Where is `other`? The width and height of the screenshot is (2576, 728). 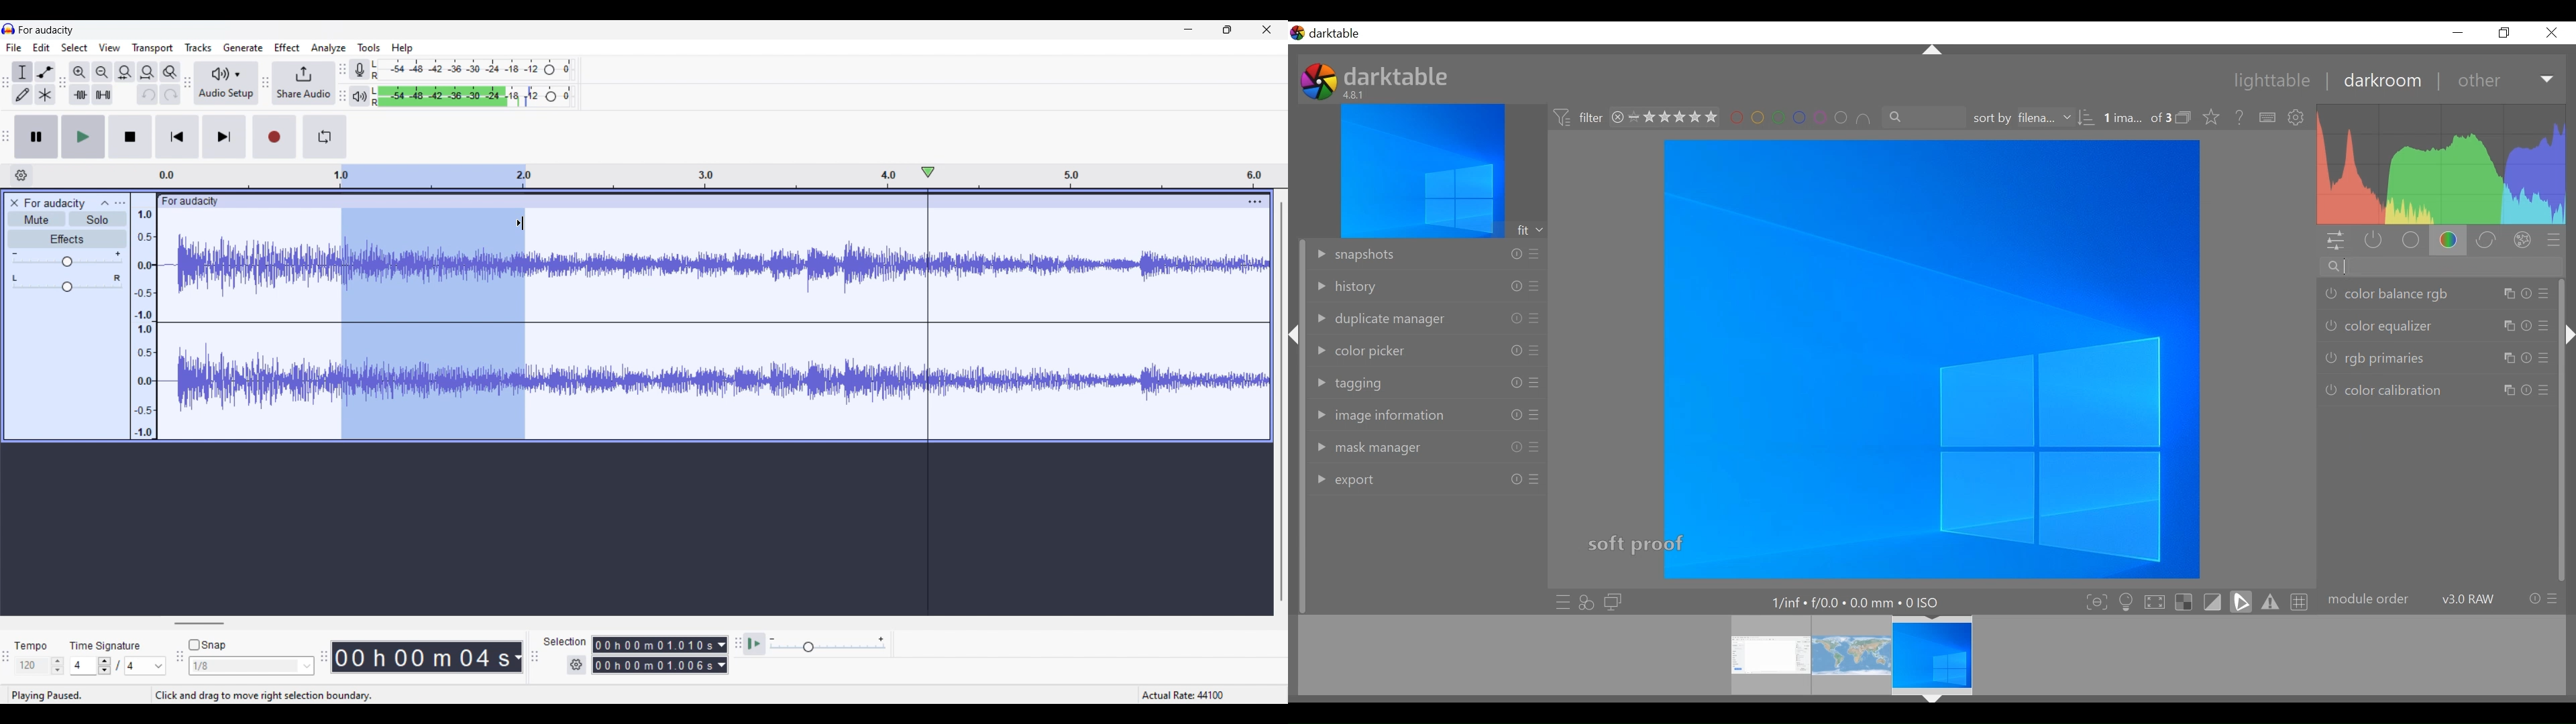
other is located at coordinates (2477, 81).